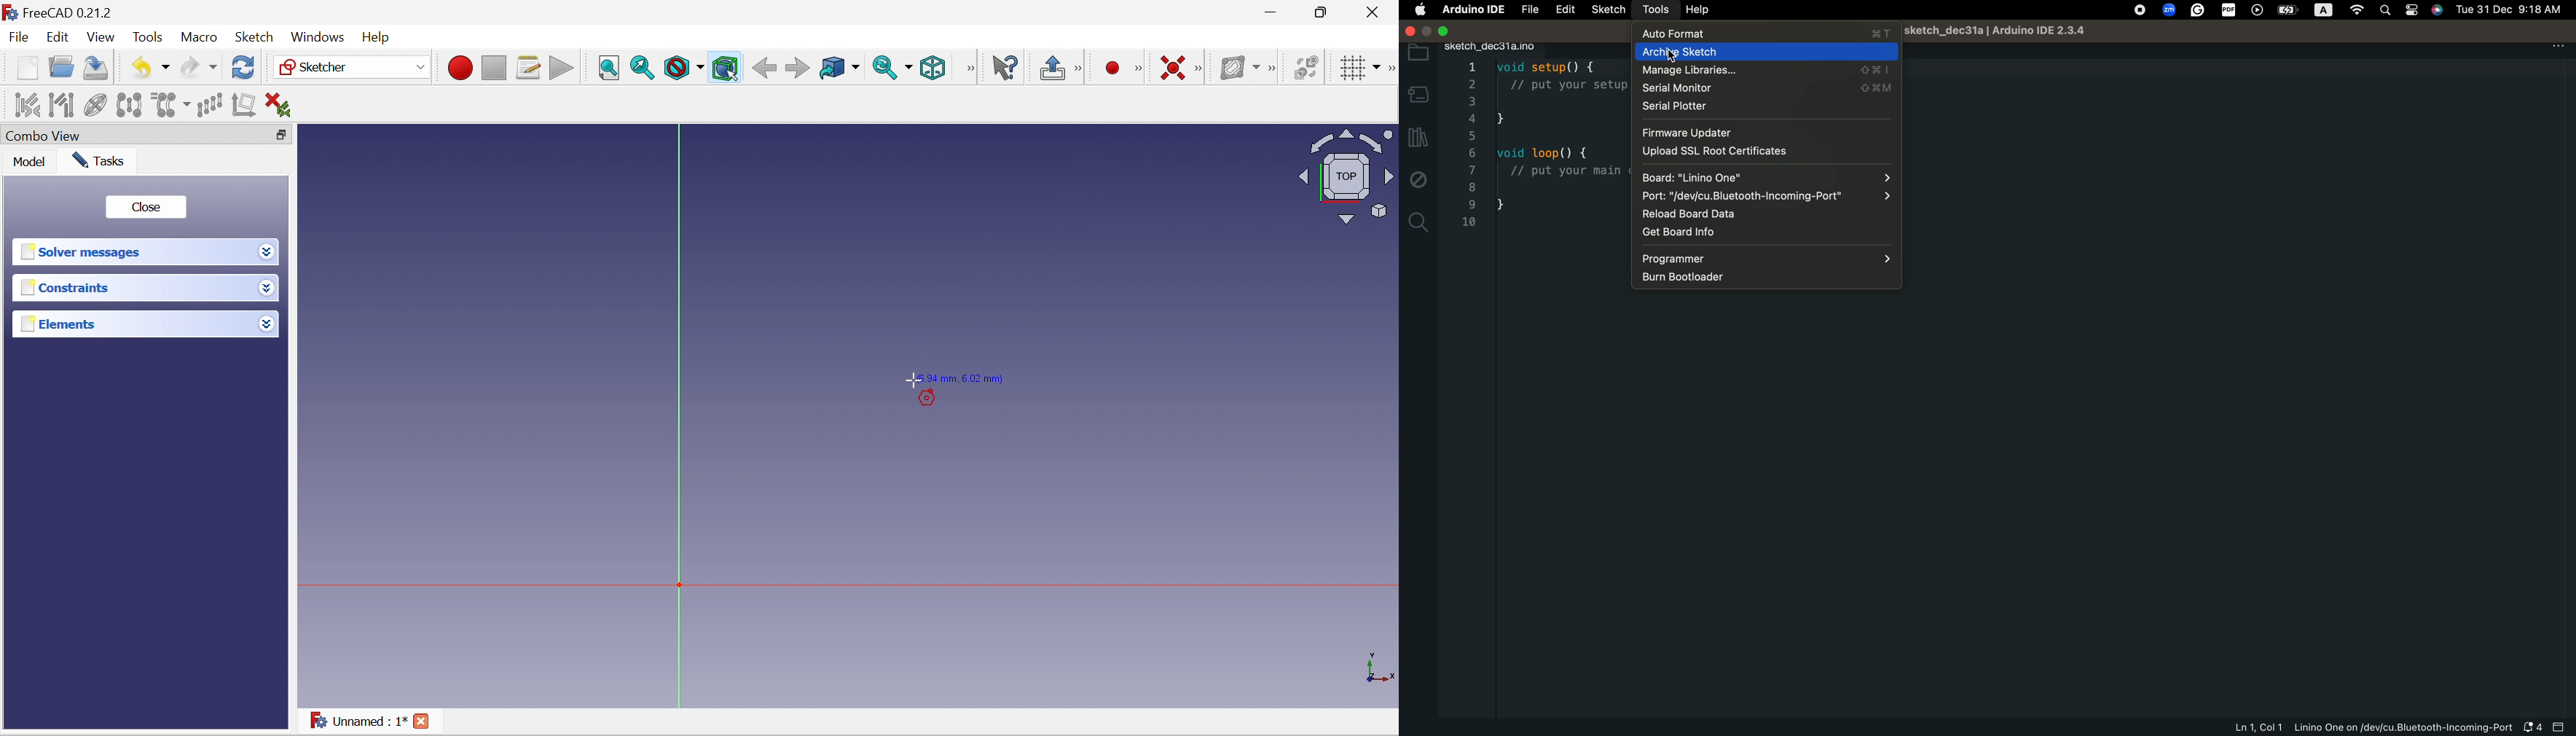 The height and width of the screenshot is (756, 2576). Describe the element at coordinates (62, 68) in the screenshot. I see `Open` at that location.